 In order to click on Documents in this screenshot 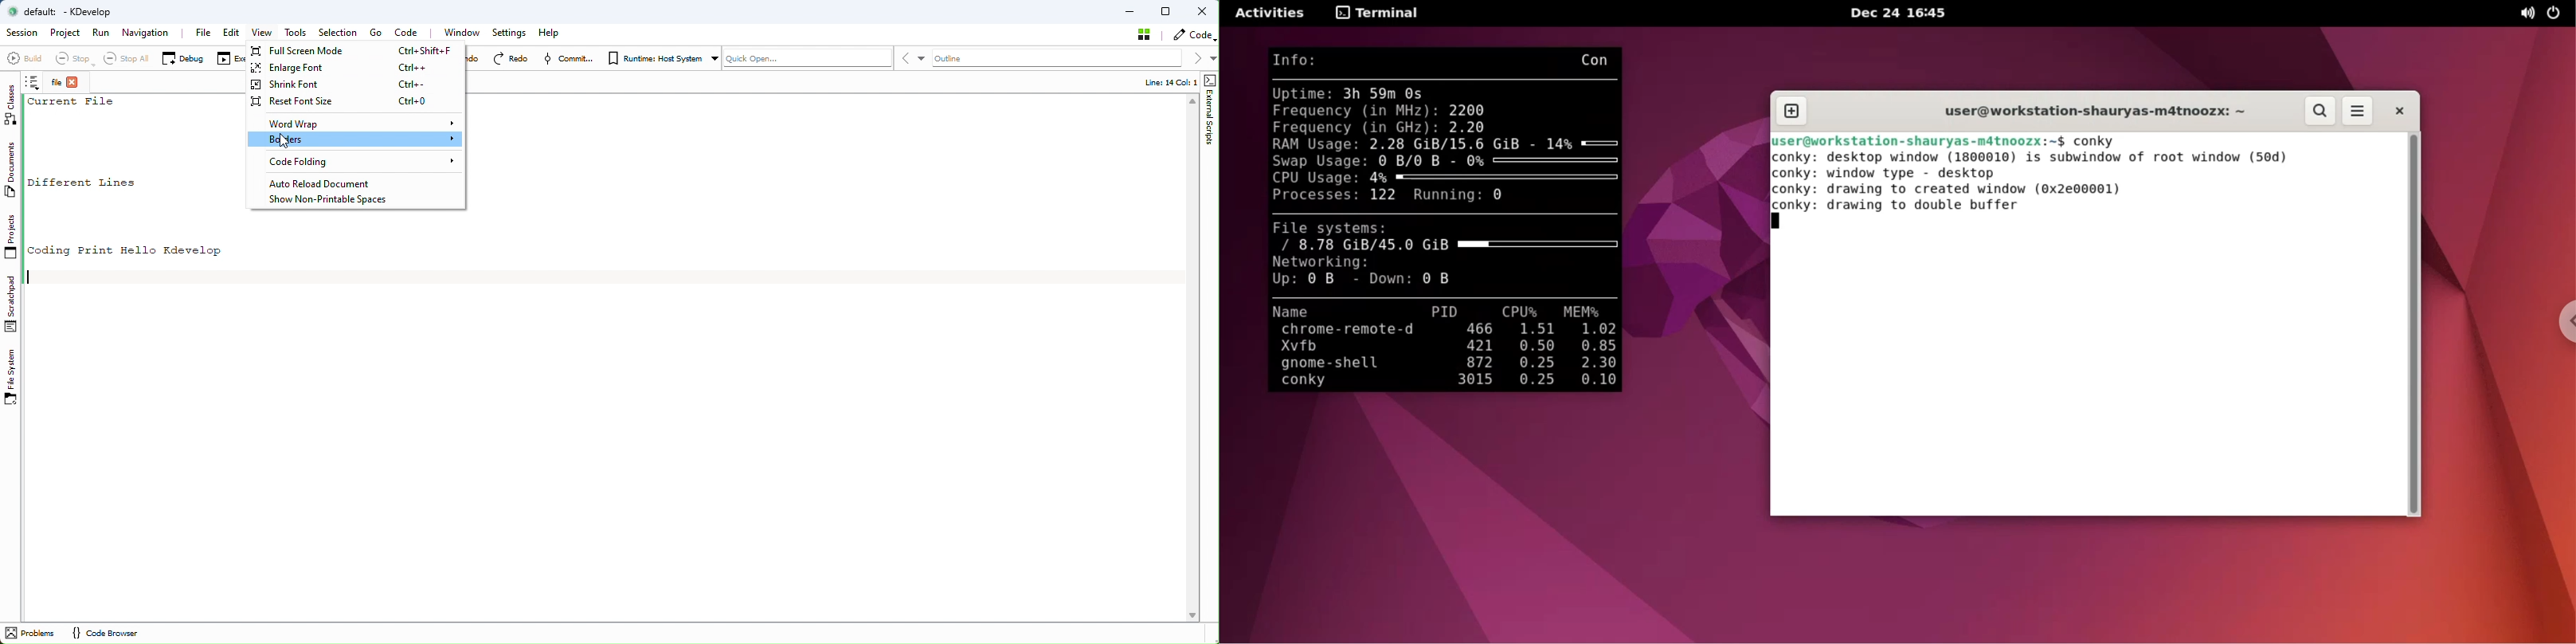, I will do `click(14, 172)`.